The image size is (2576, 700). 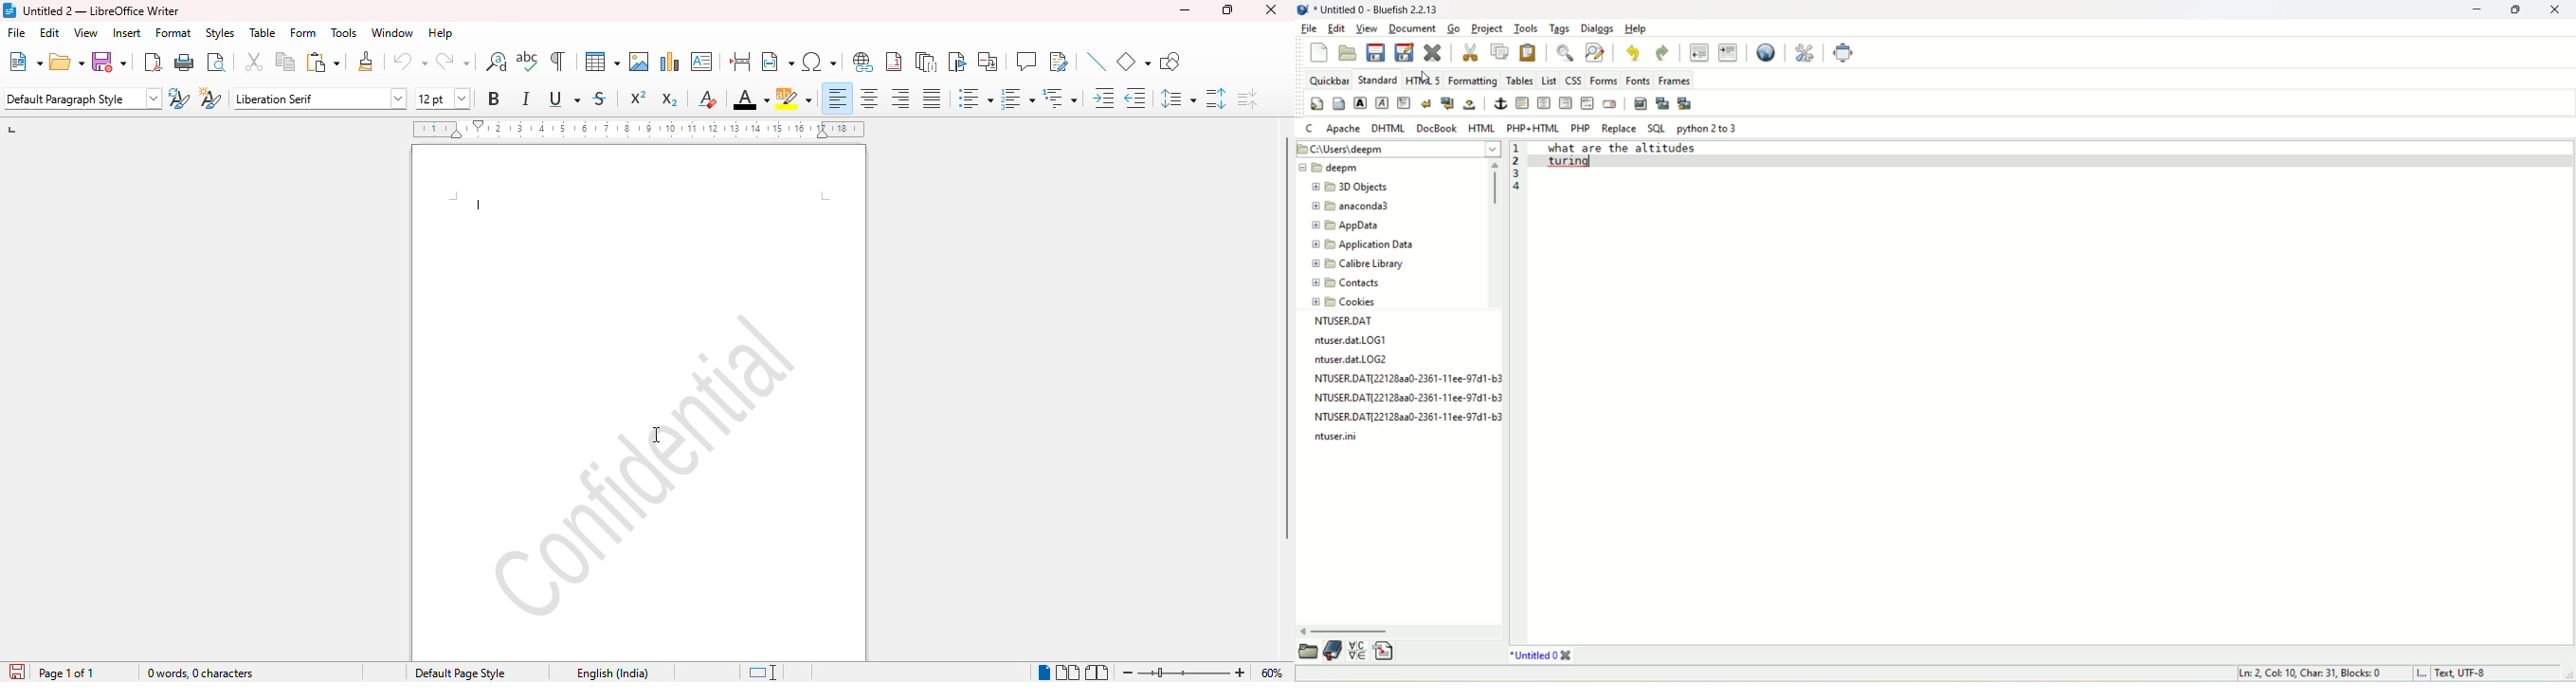 What do you see at coordinates (1437, 129) in the screenshot?
I see `DocBook` at bounding box center [1437, 129].